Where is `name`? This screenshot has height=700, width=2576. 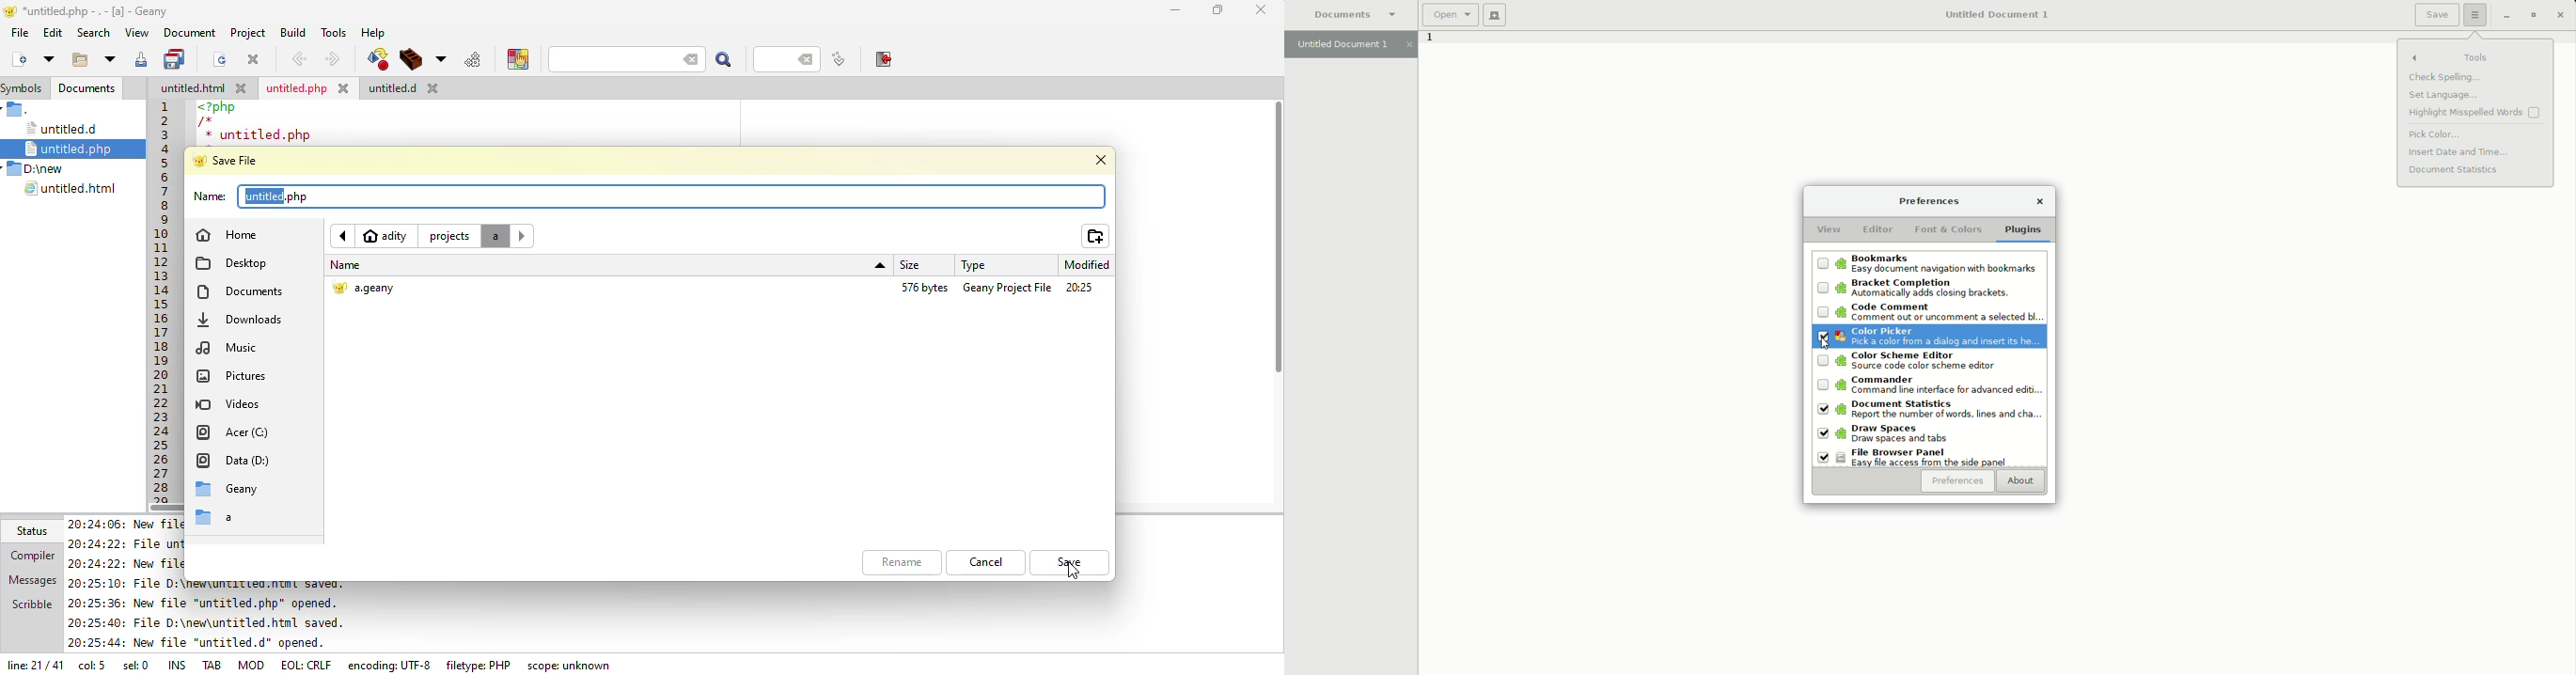 name is located at coordinates (346, 265).